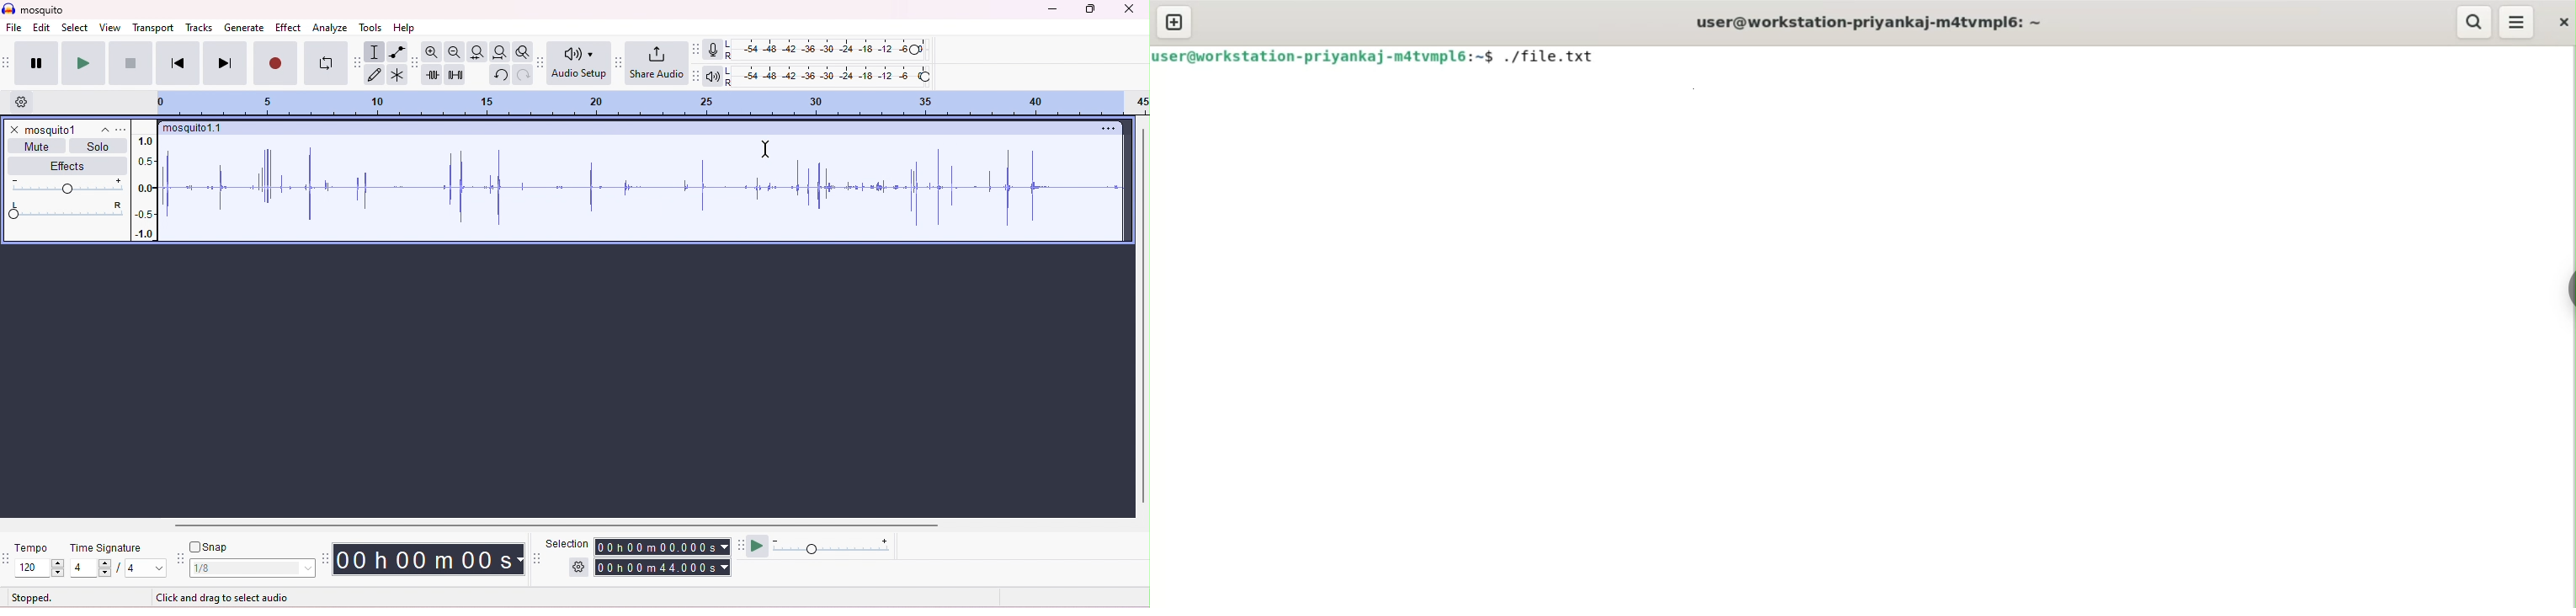 The height and width of the screenshot is (616, 2576). What do you see at coordinates (24, 102) in the screenshot?
I see `timeline options` at bounding box center [24, 102].